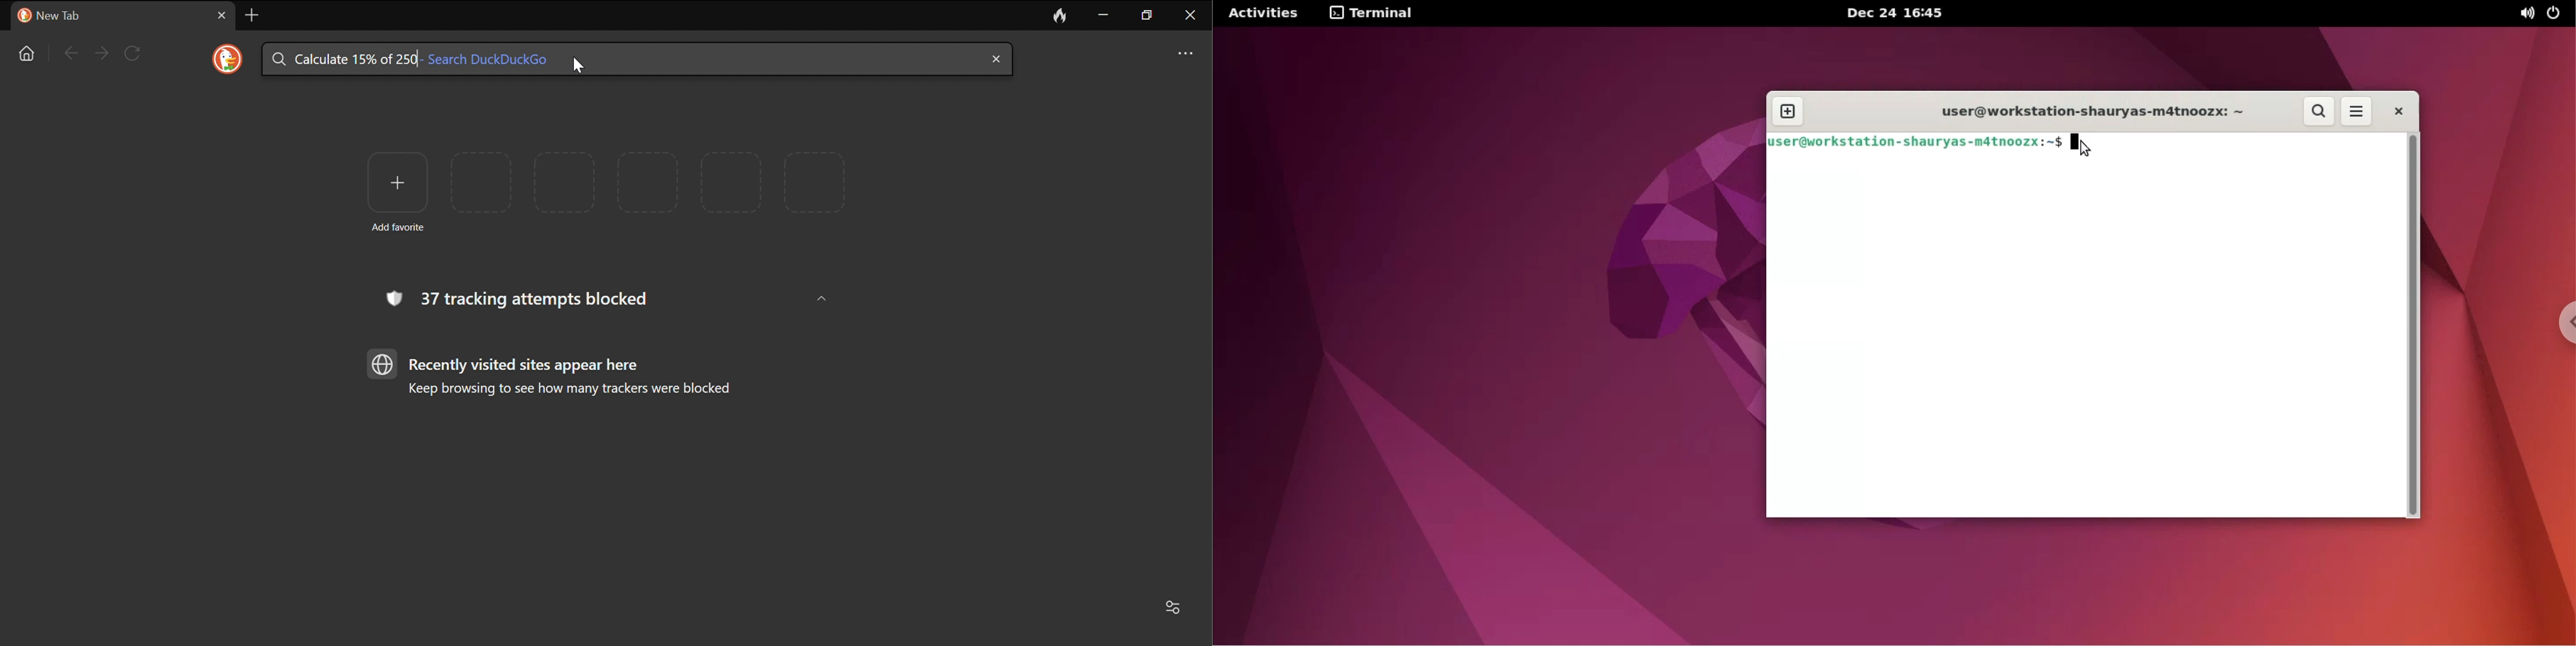  Describe the element at coordinates (521, 298) in the screenshot. I see `37 tracking attempts blocked` at that location.